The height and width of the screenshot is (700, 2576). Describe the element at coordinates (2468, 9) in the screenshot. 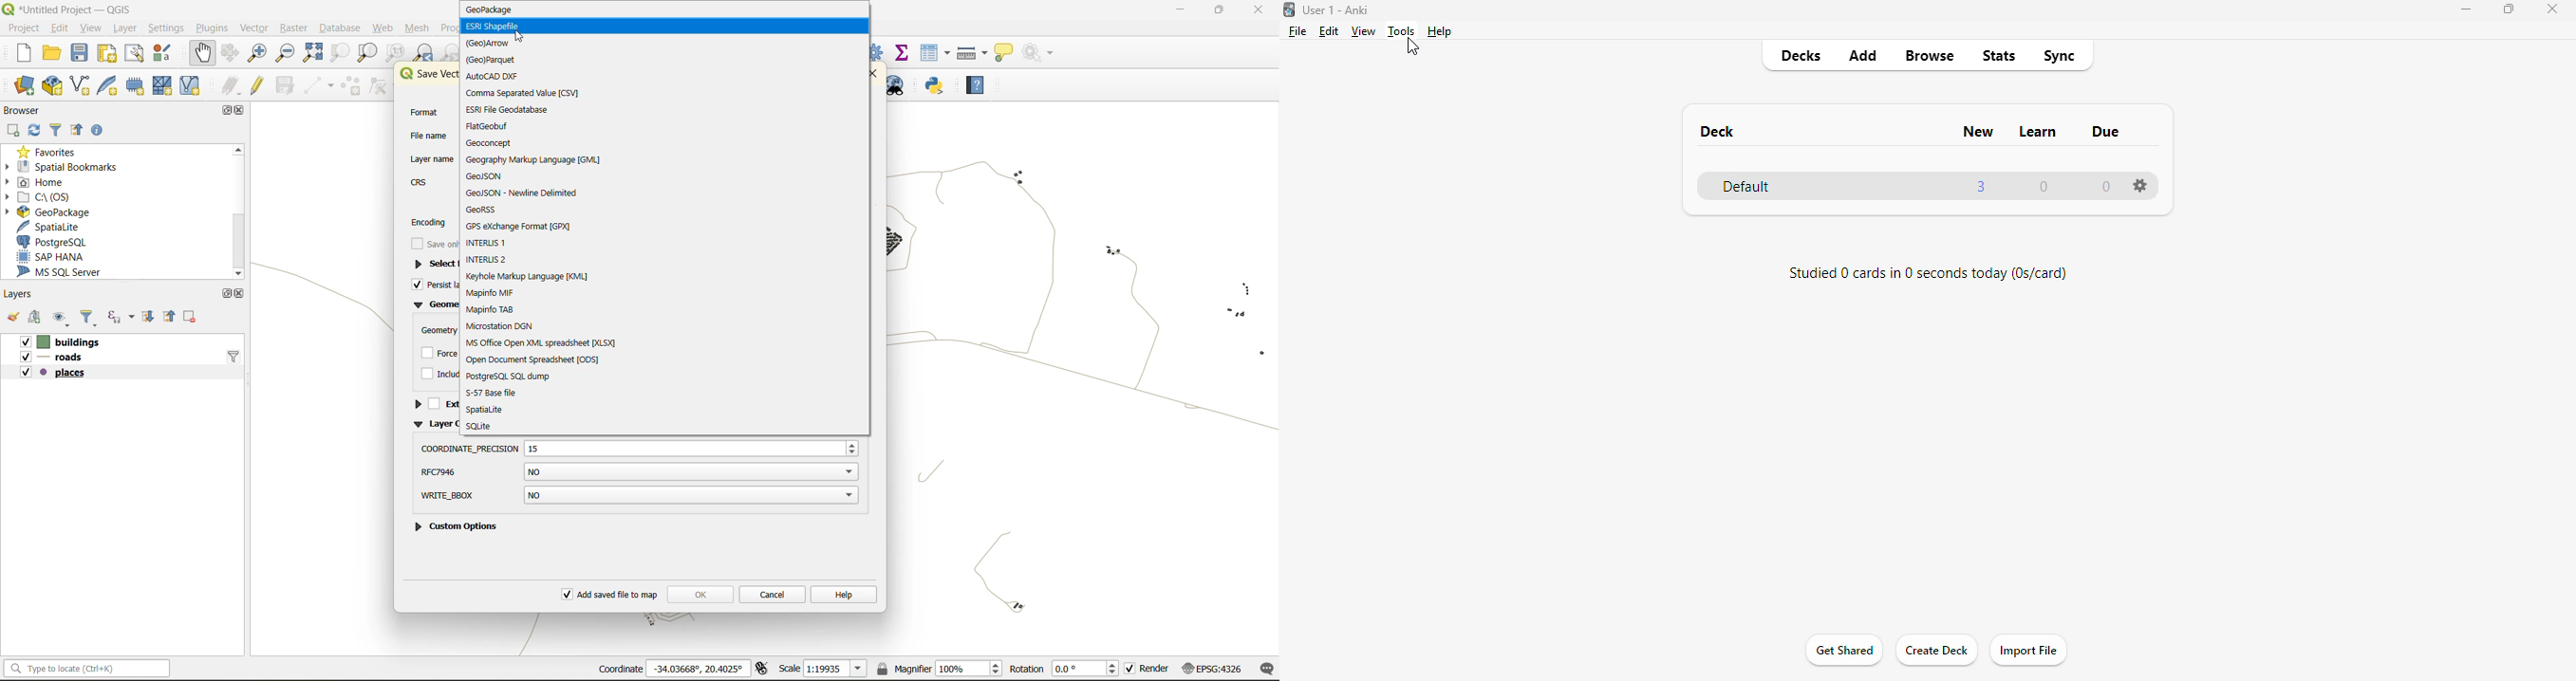

I see `minimize` at that location.